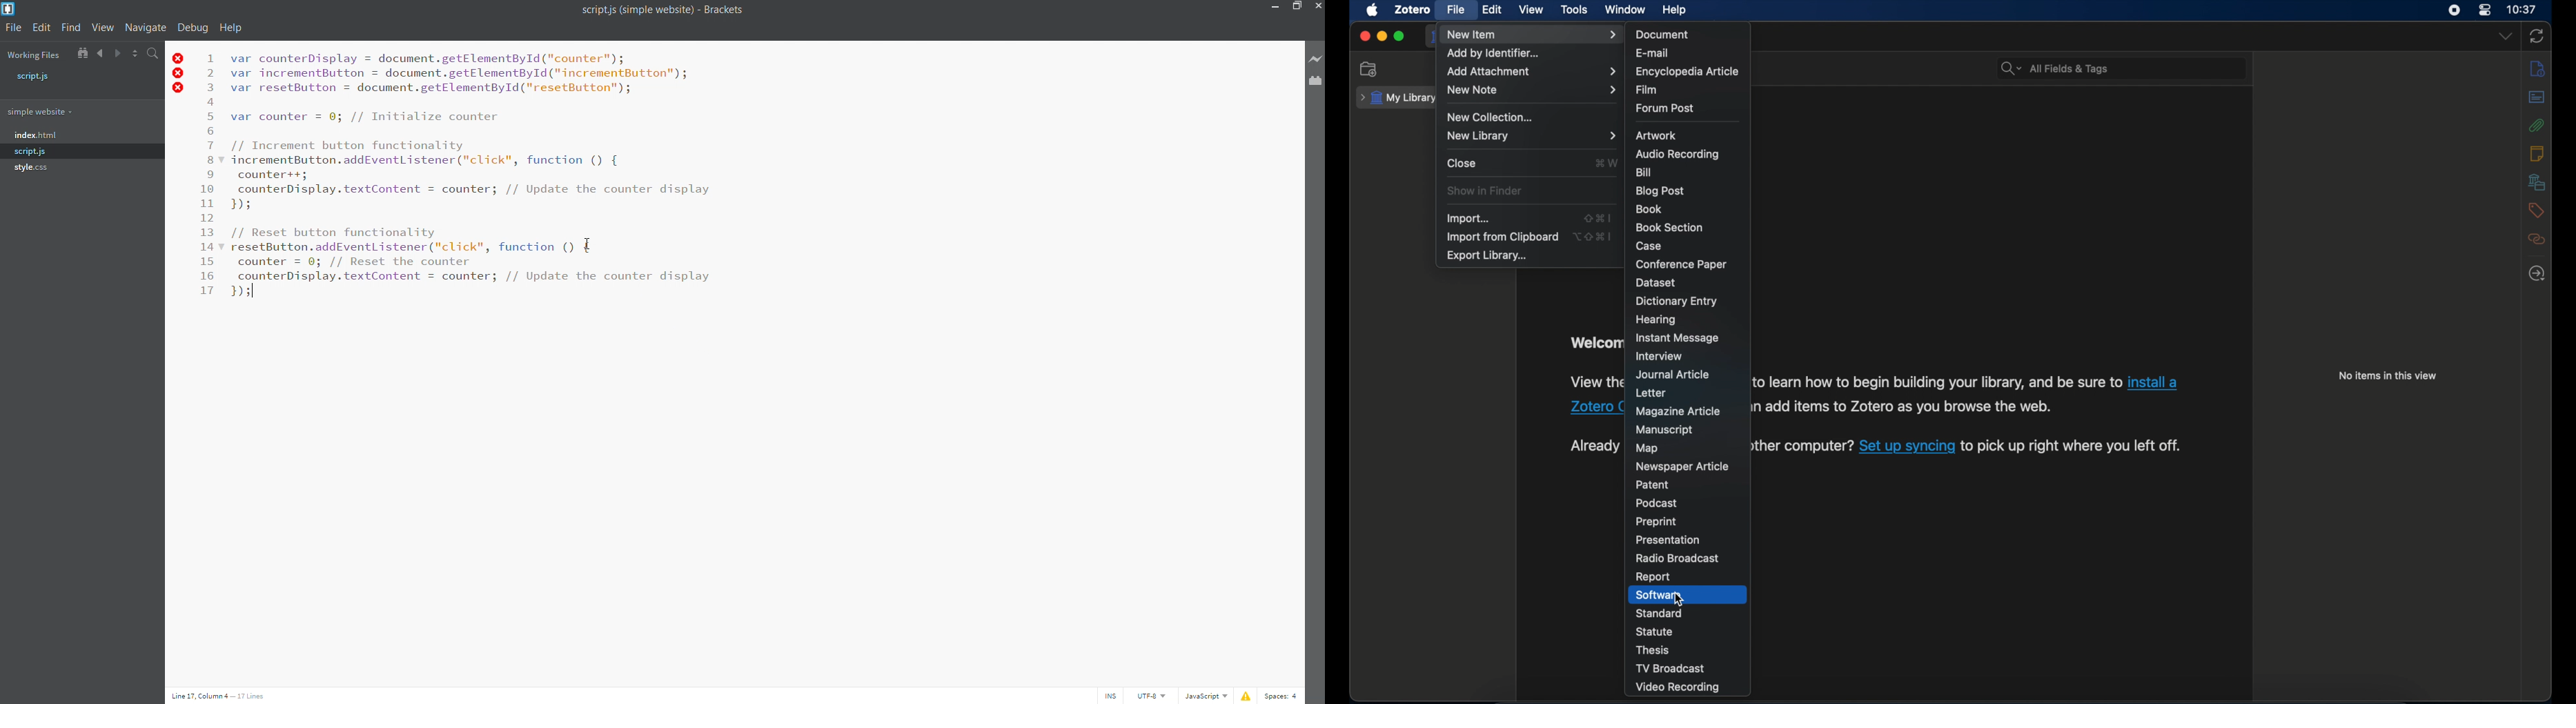 The width and height of the screenshot is (2576, 728). Describe the element at coordinates (2538, 68) in the screenshot. I see `info` at that location.